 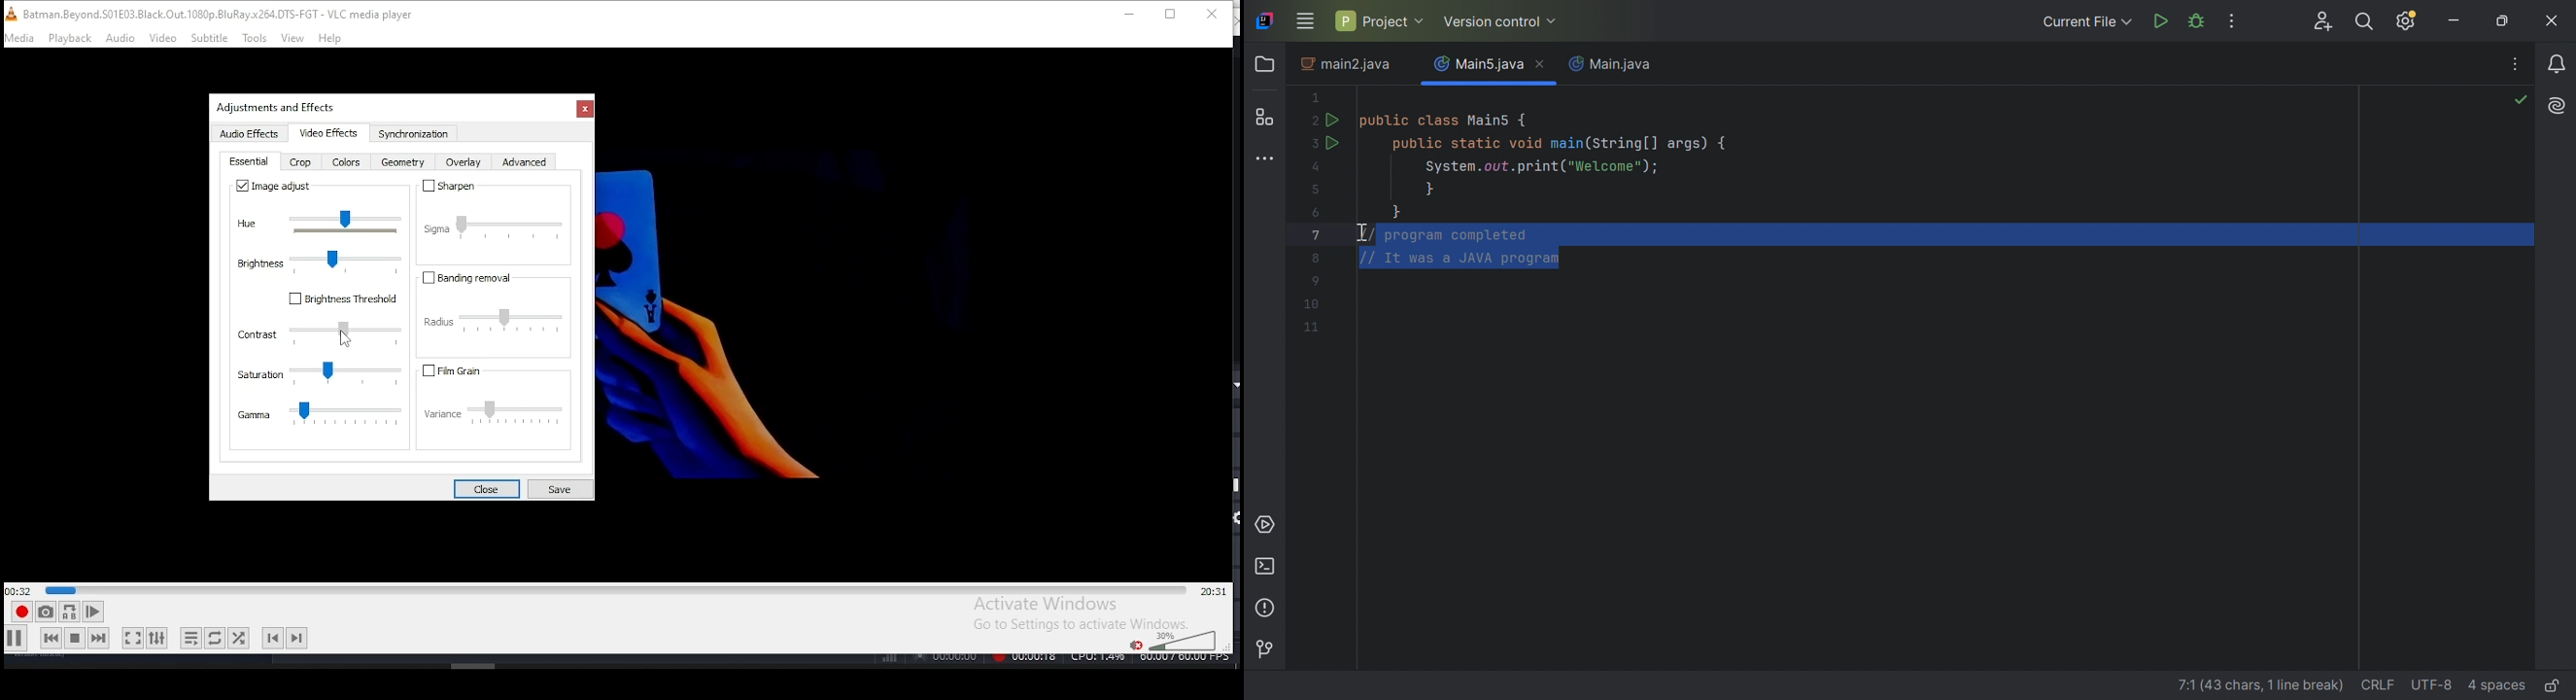 What do you see at coordinates (67, 612) in the screenshot?
I see `loop between point A and point B continuously. Click to set point A` at bounding box center [67, 612].